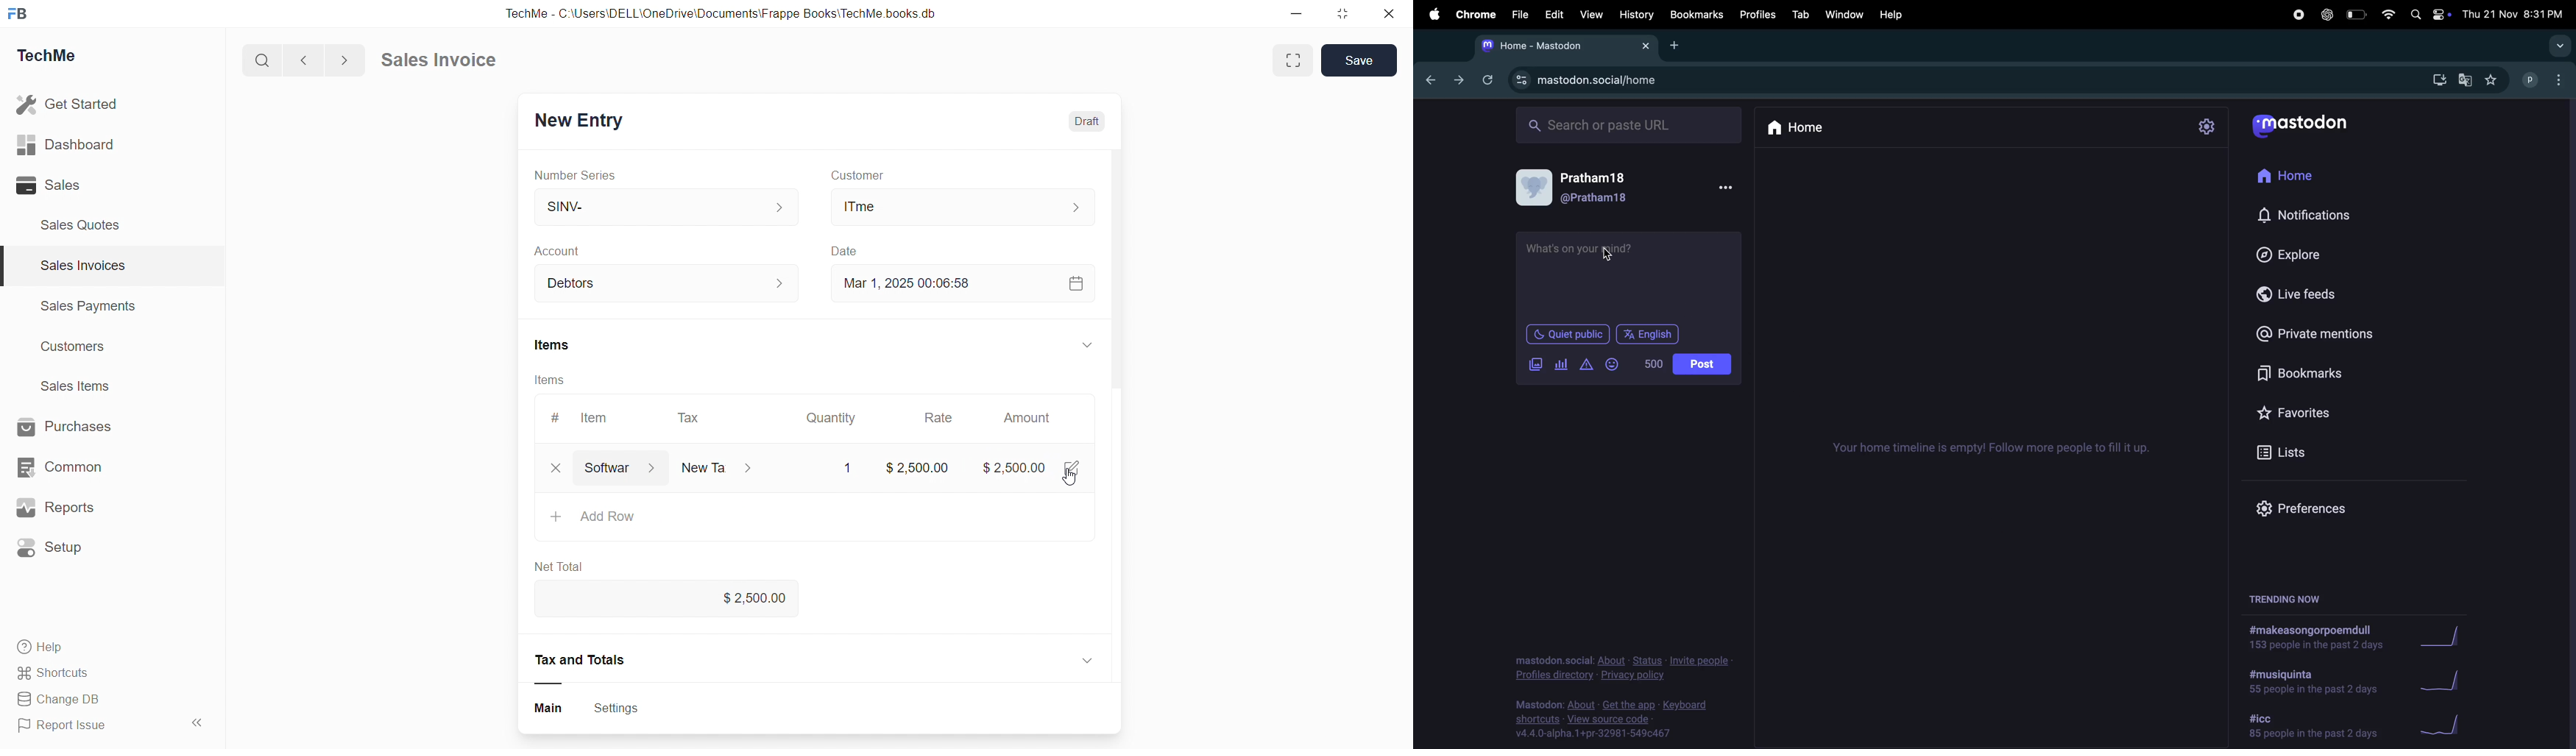 This screenshot has width=2576, height=756. Describe the element at coordinates (2300, 373) in the screenshot. I see `bookmarks` at that location.